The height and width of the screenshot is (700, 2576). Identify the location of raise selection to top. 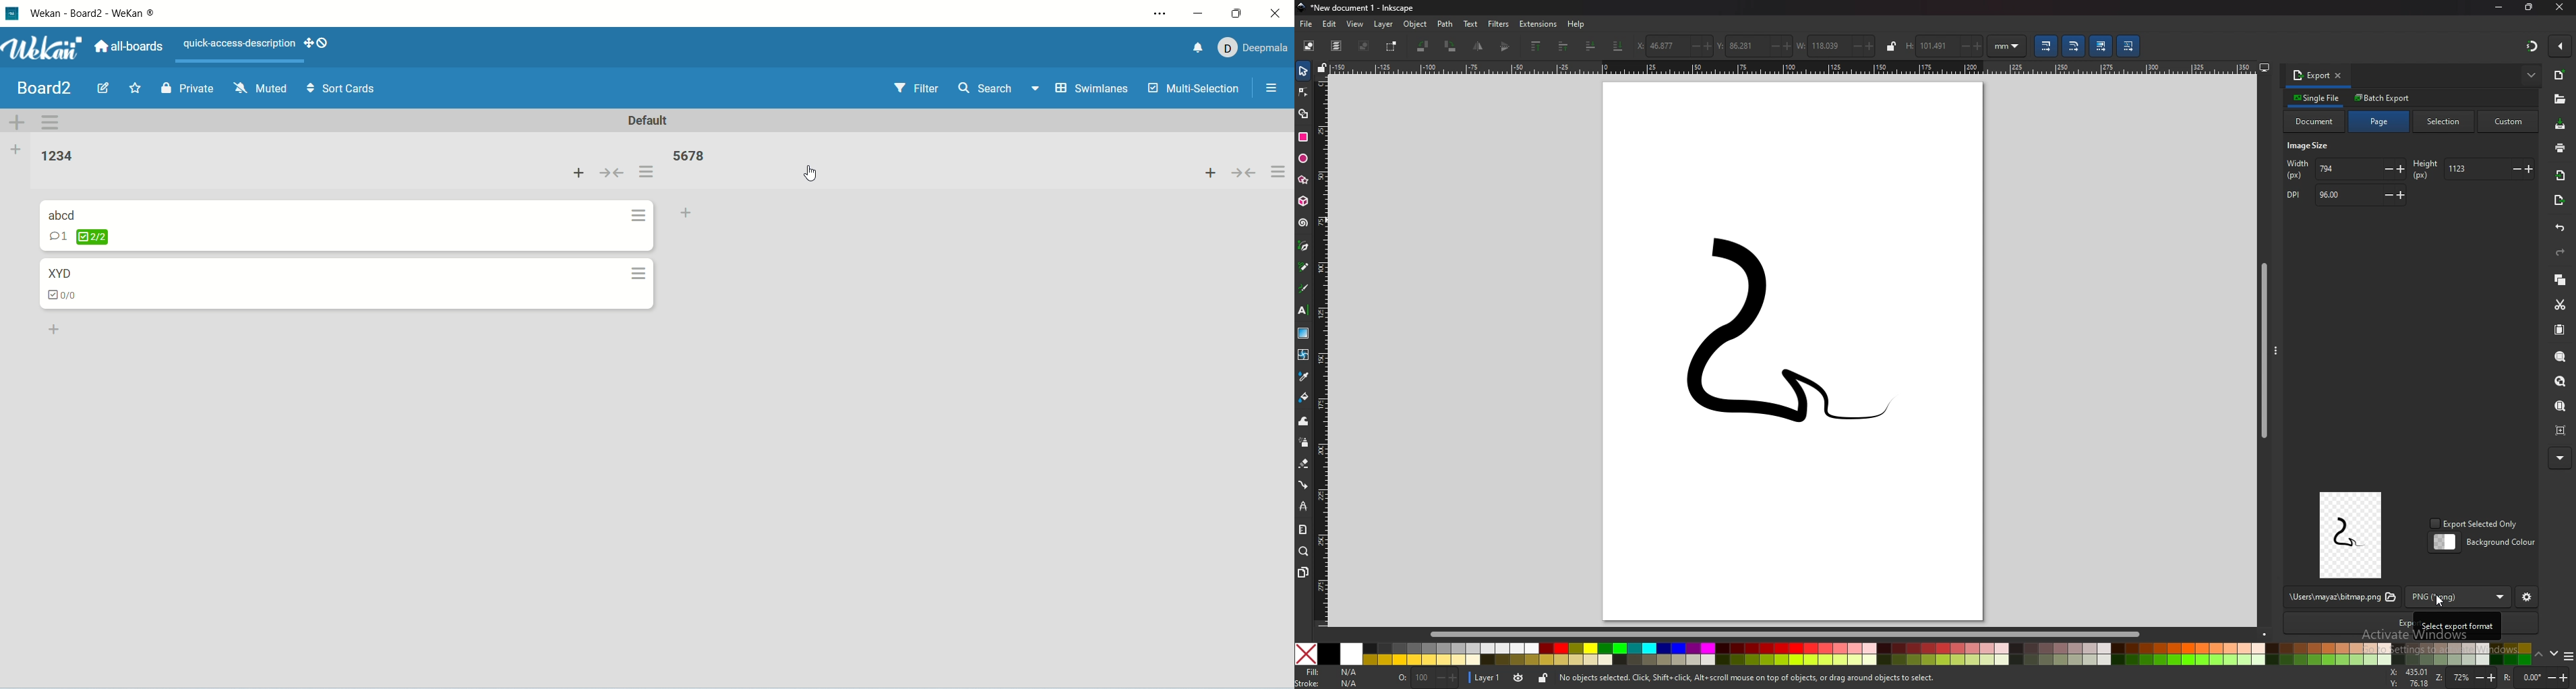
(1536, 47).